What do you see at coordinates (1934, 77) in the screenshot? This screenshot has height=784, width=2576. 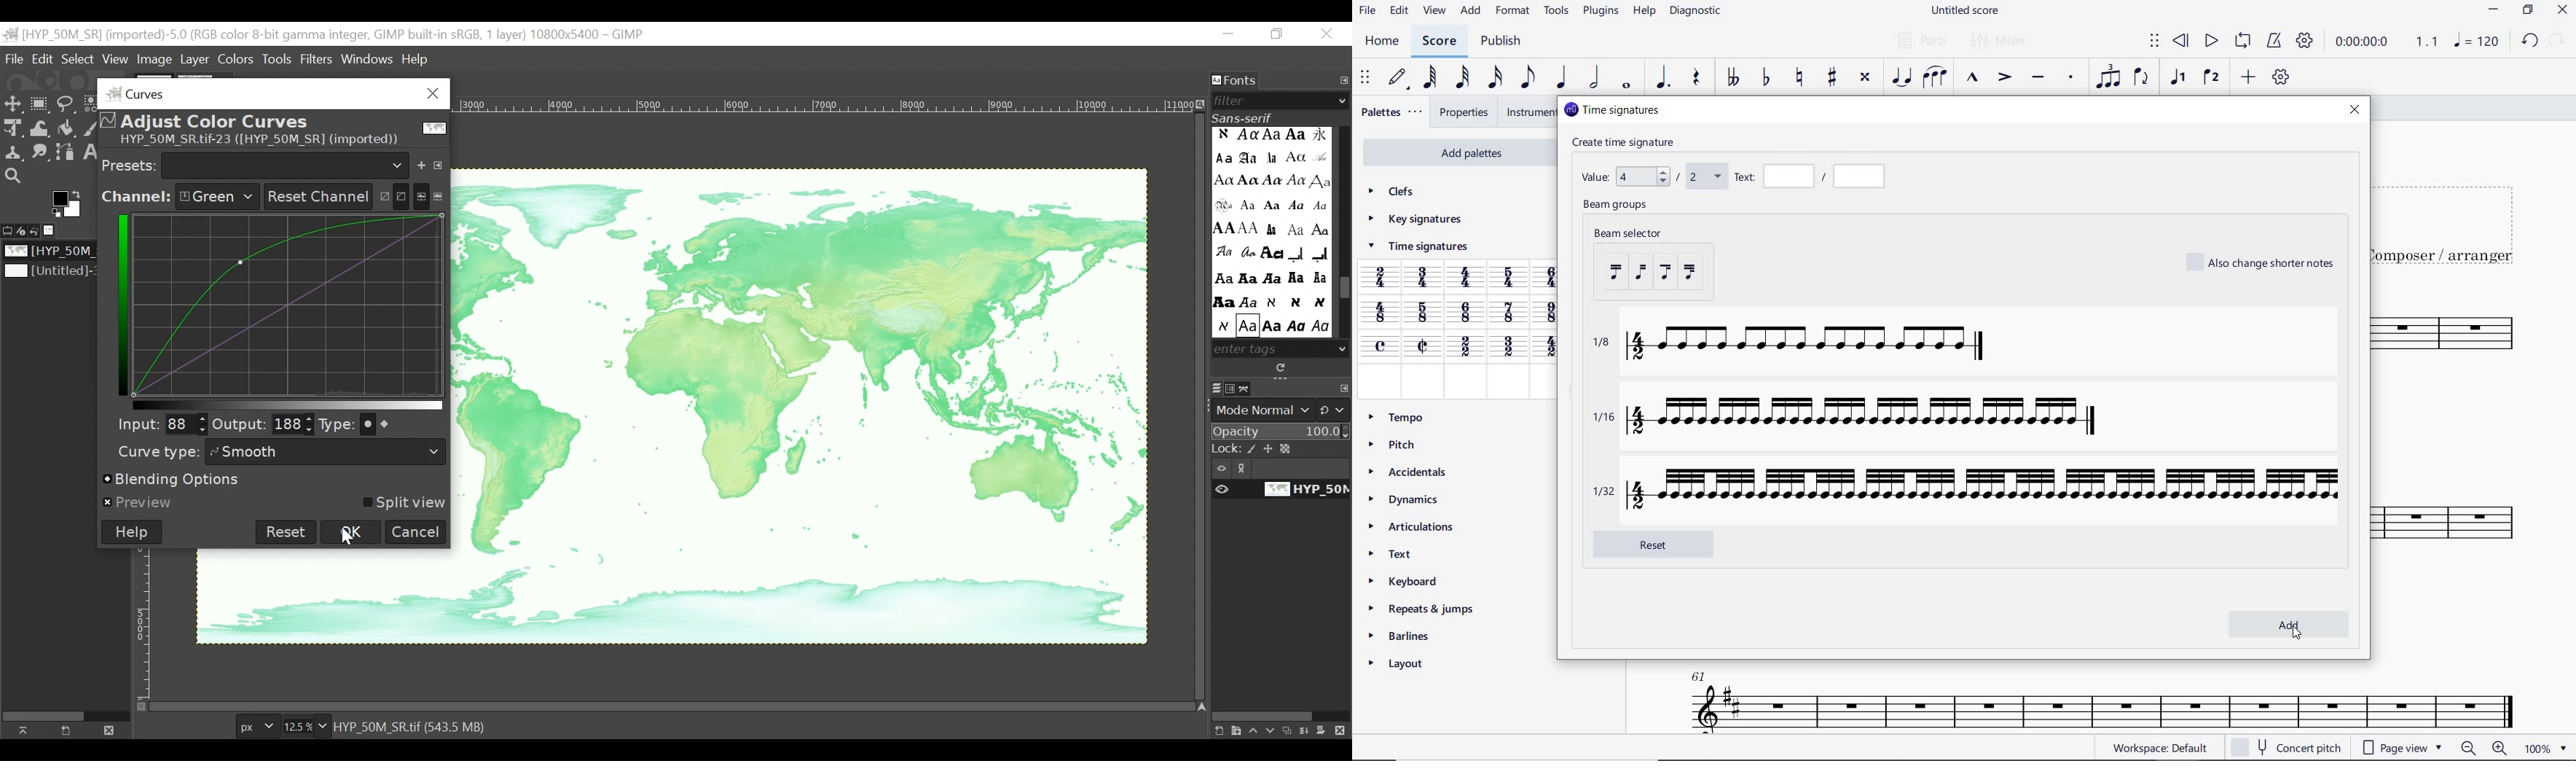 I see `SLUR` at bounding box center [1934, 77].